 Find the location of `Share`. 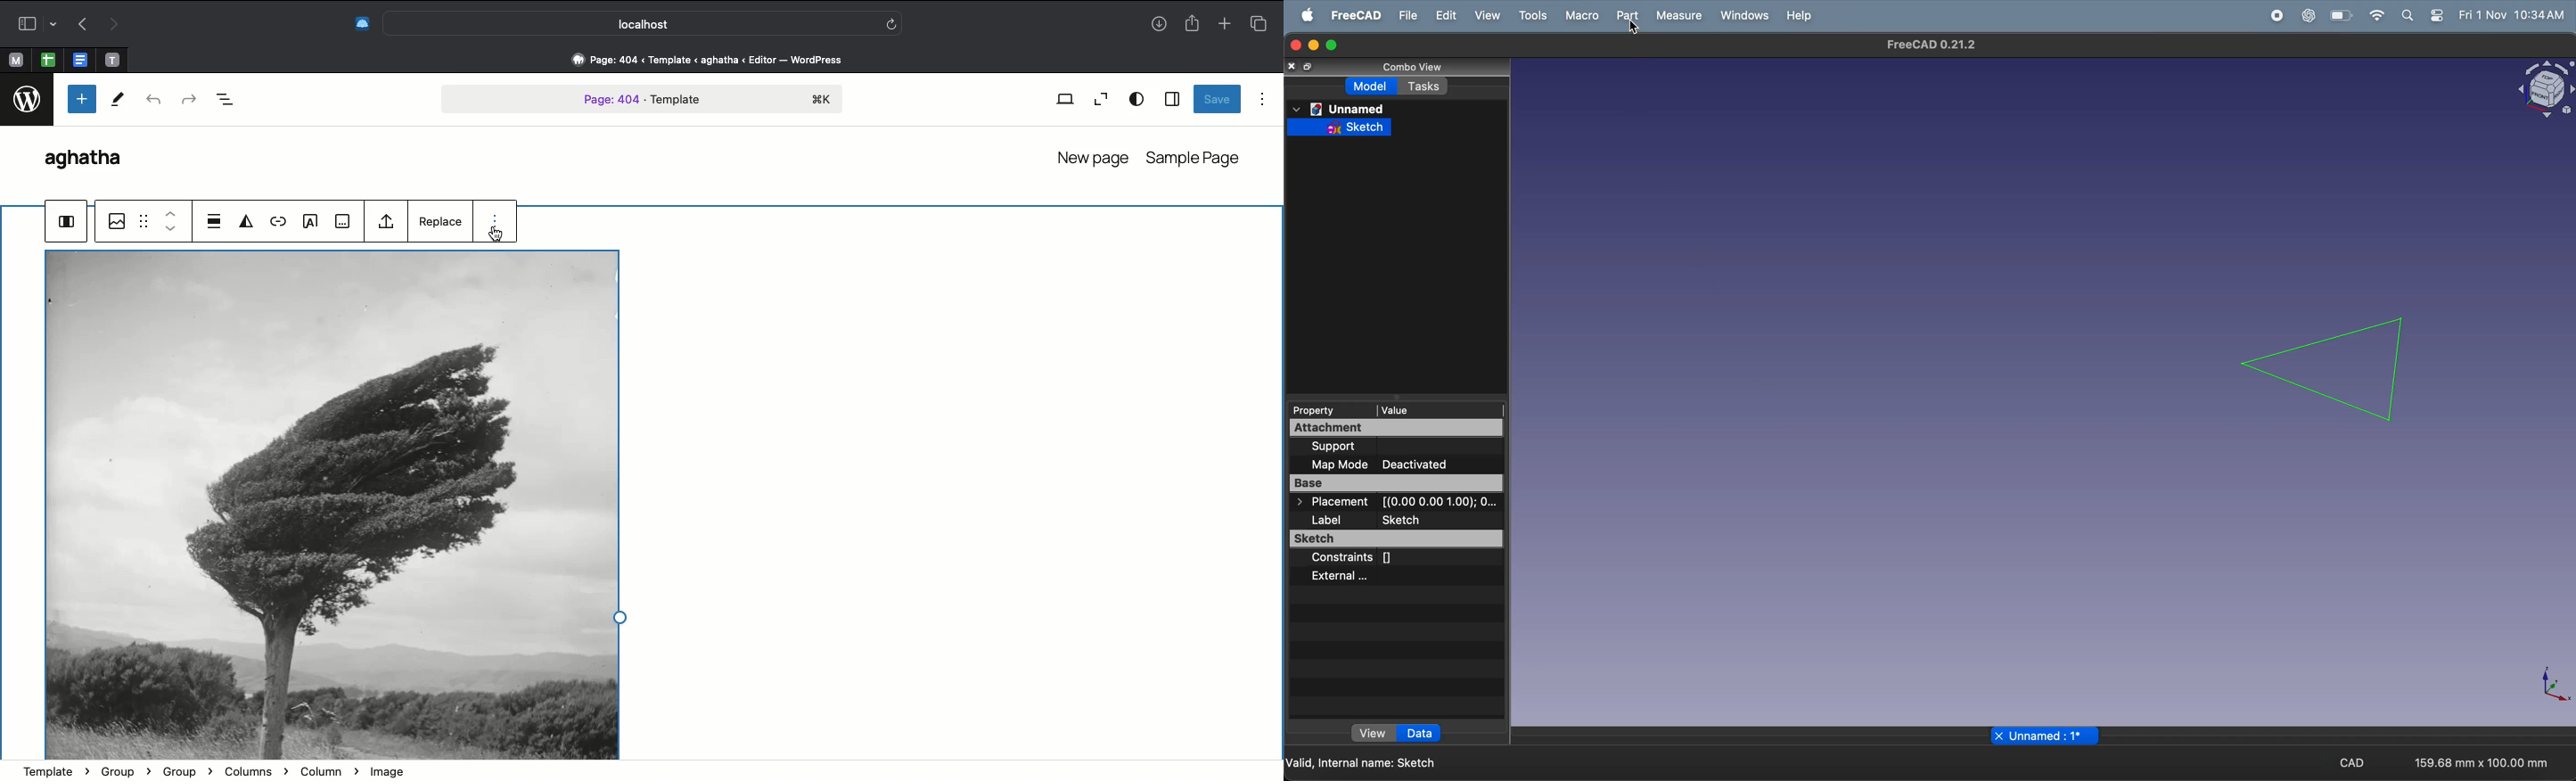

Share is located at coordinates (1191, 21).